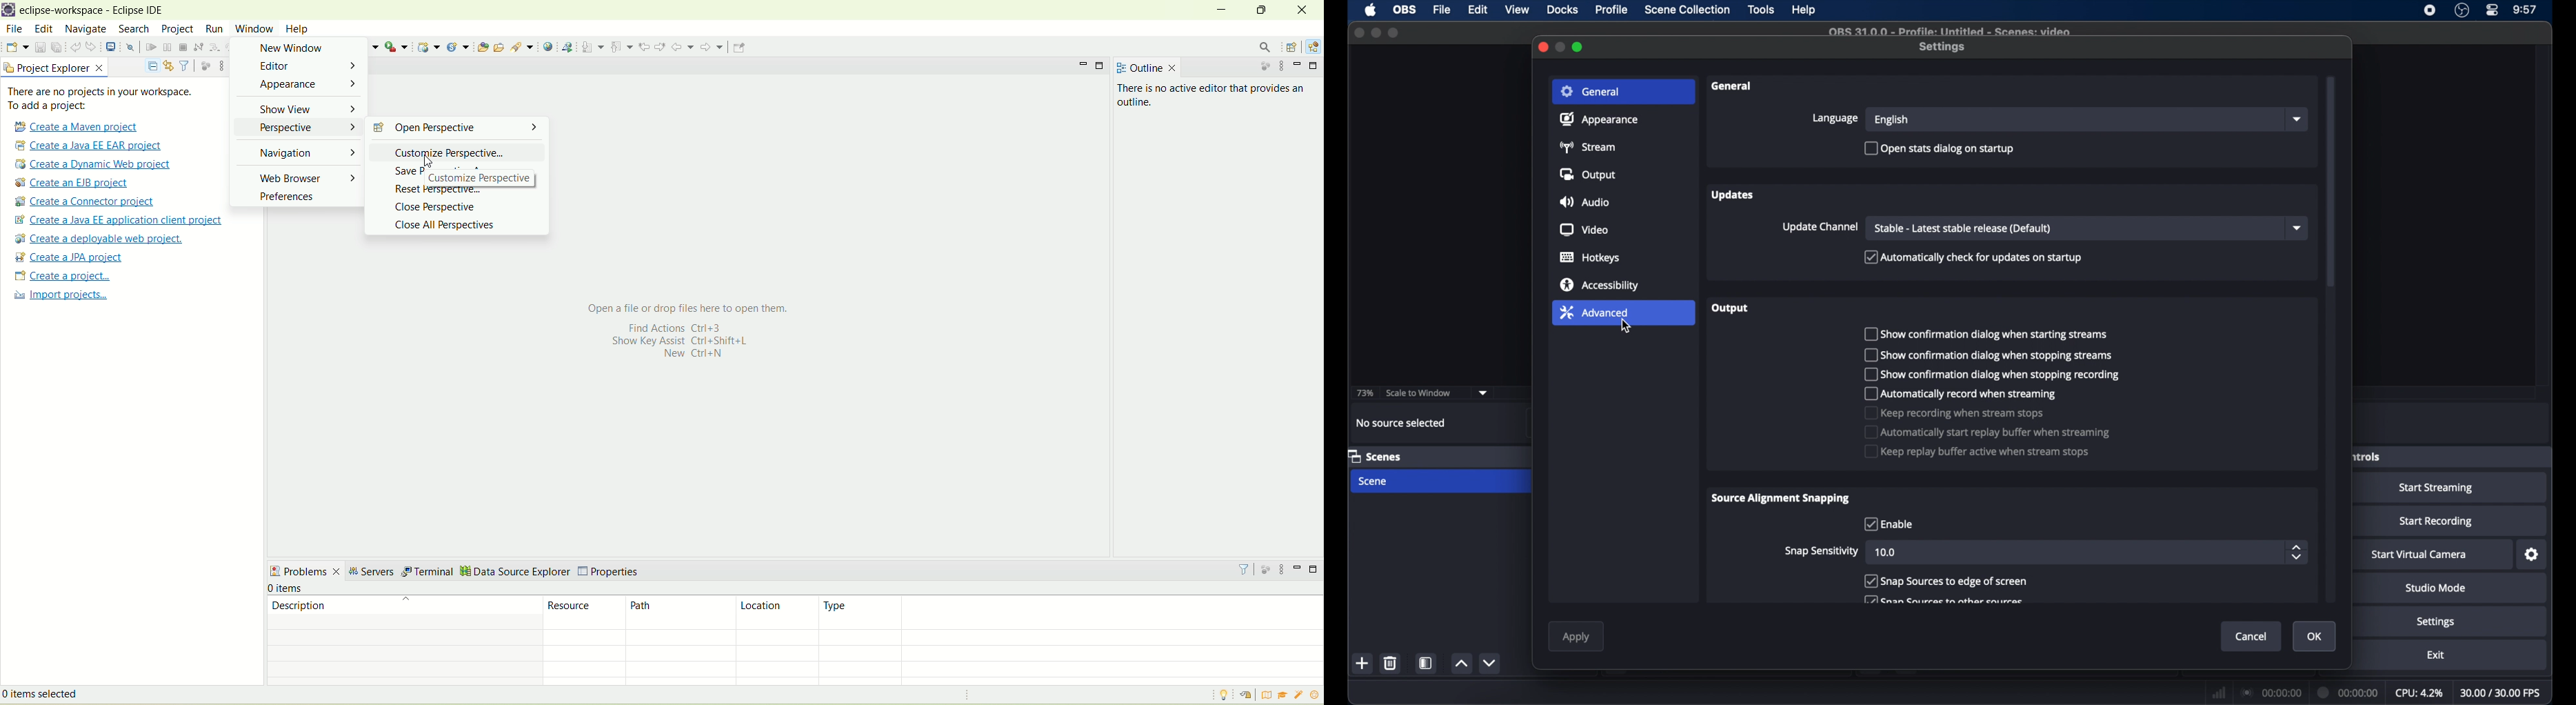 The height and width of the screenshot is (728, 2576). Describe the element at coordinates (1586, 147) in the screenshot. I see `stream` at that location.